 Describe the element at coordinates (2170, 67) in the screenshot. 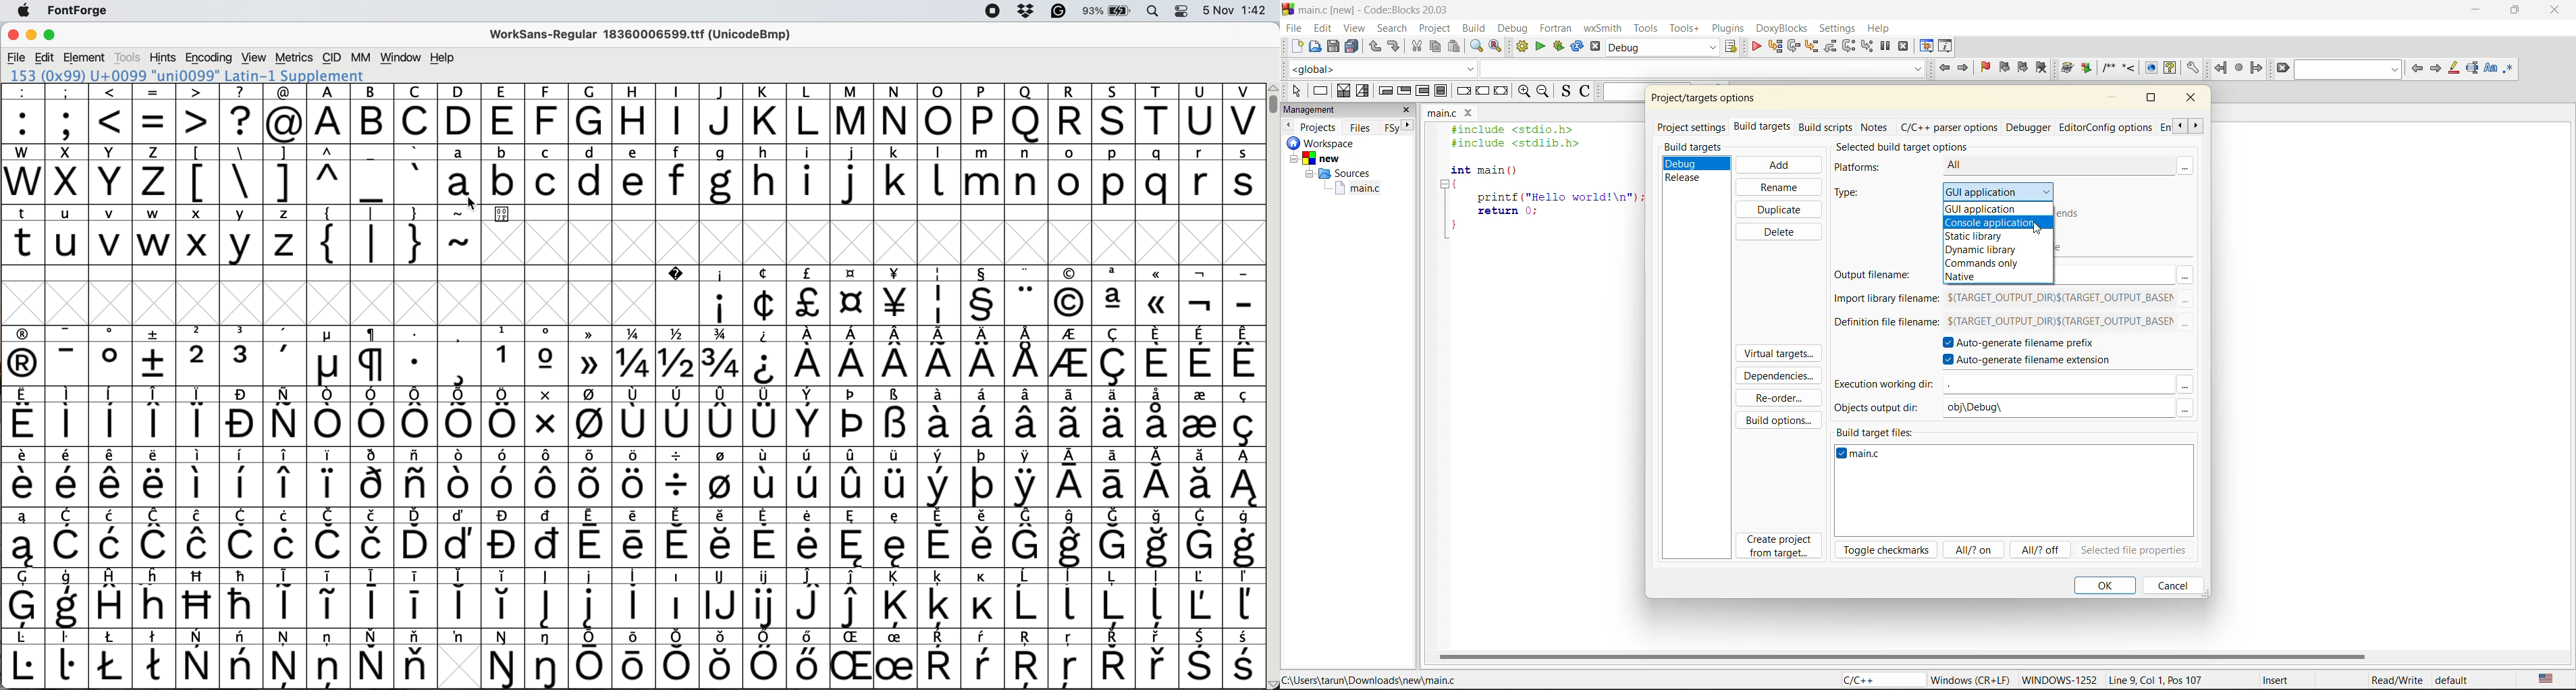

I see `View generated HTML Help documentation` at that location.